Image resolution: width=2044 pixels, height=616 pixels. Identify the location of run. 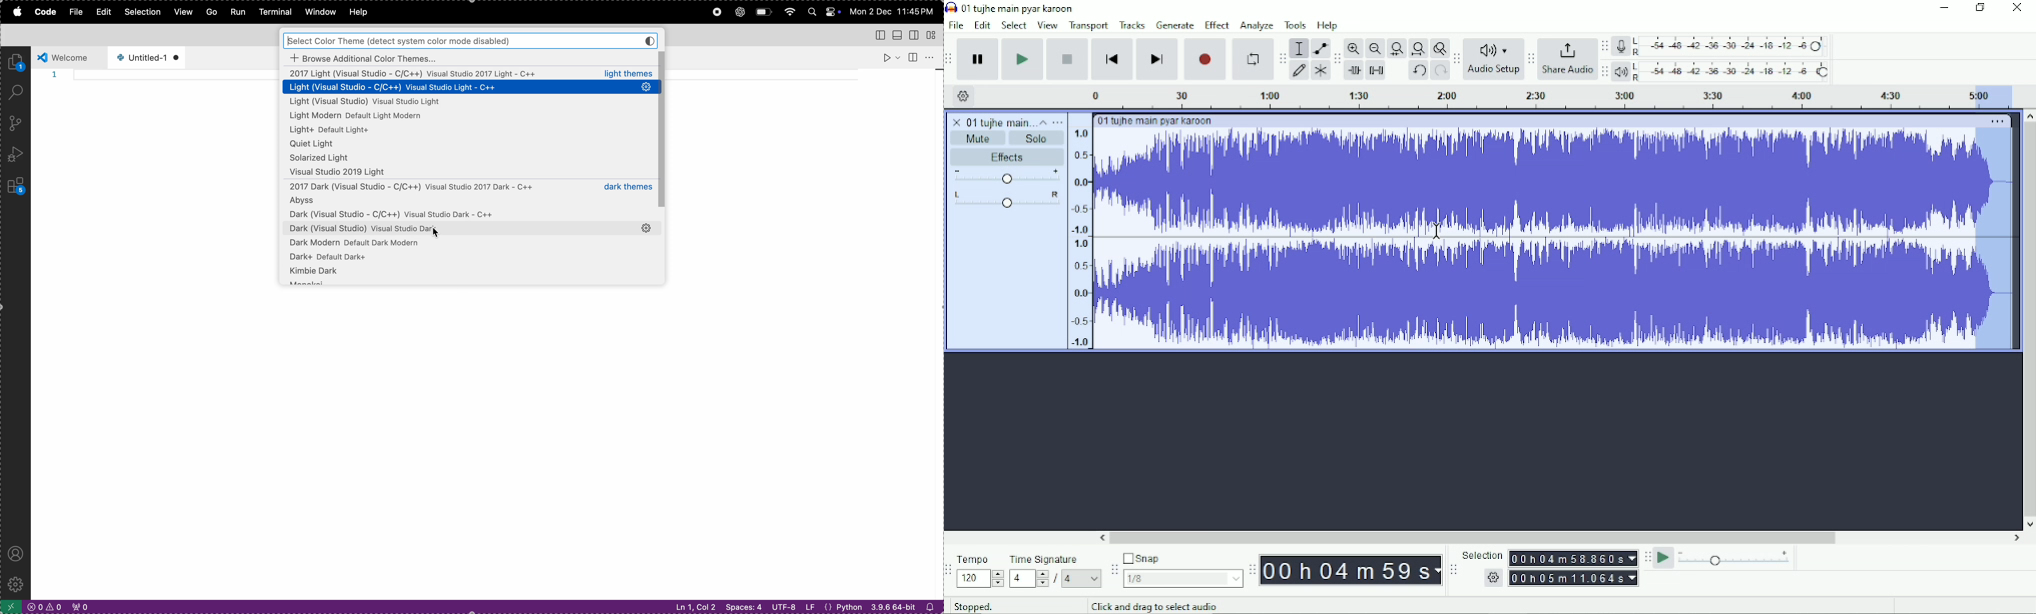
(237, 12).